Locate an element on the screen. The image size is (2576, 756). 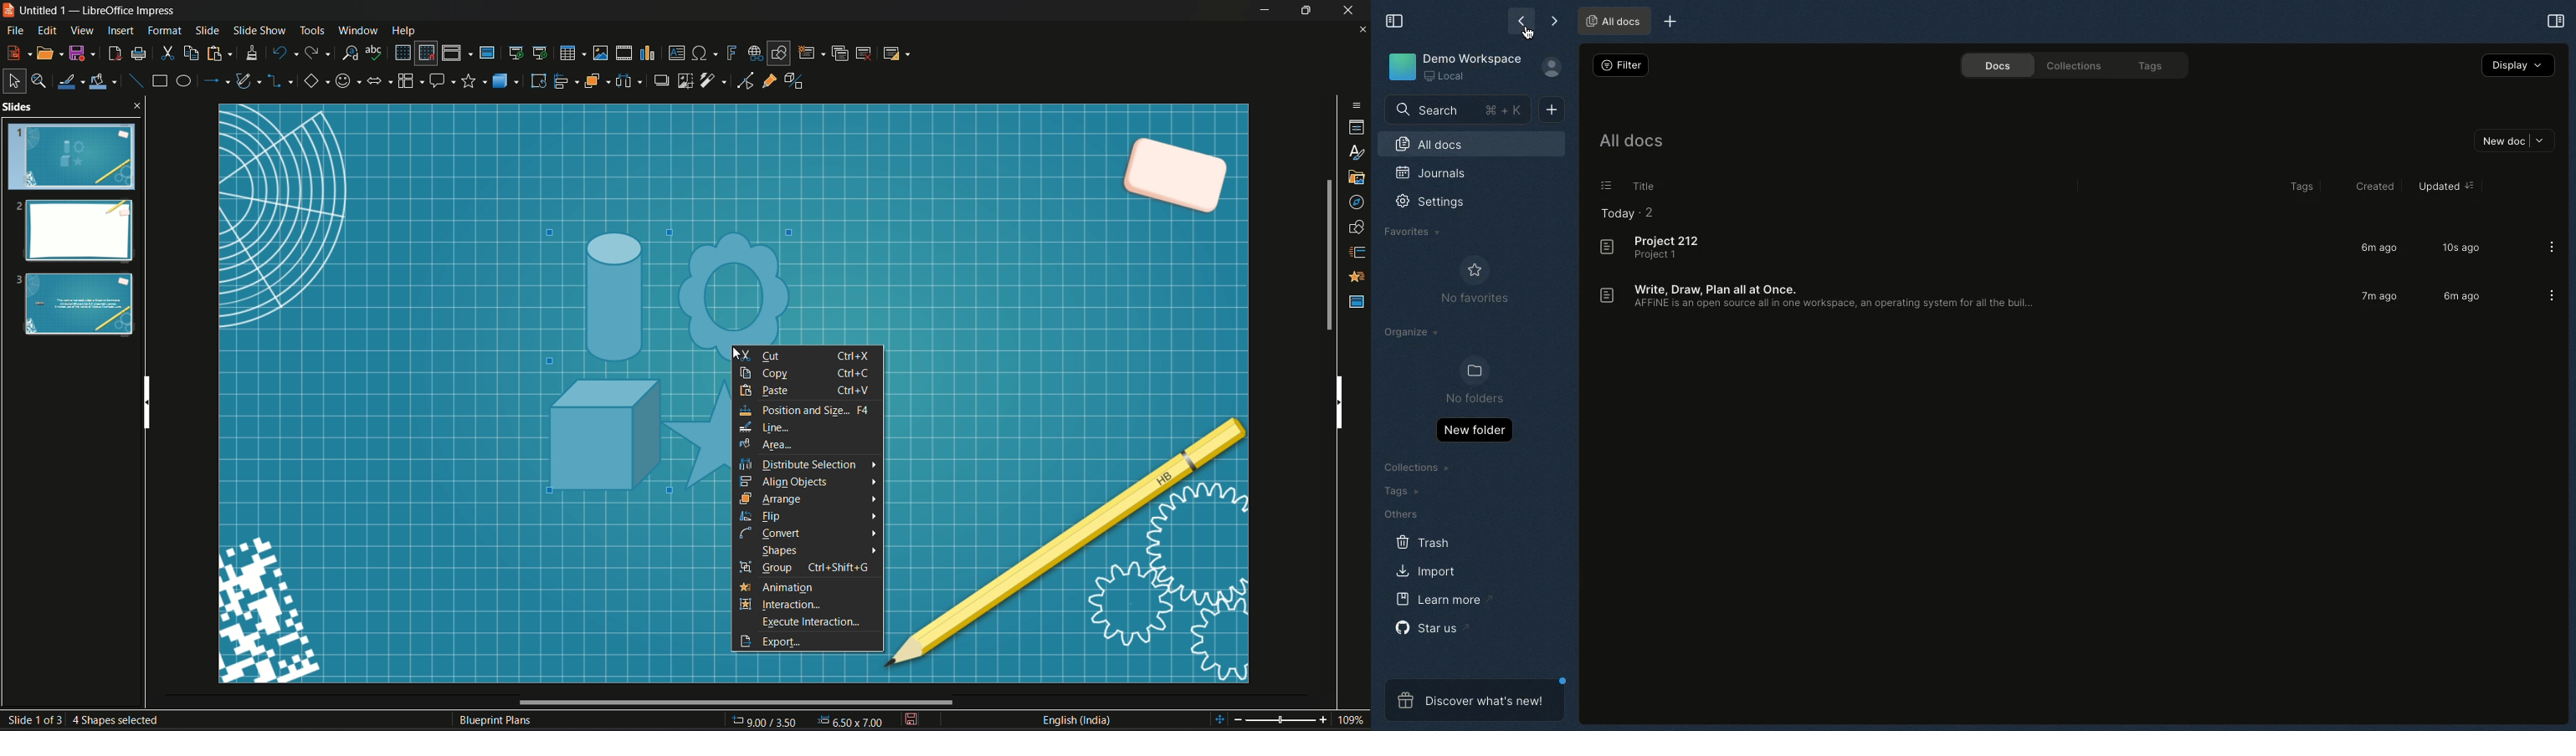
curves and polygon is located at coordinates (250, 81).